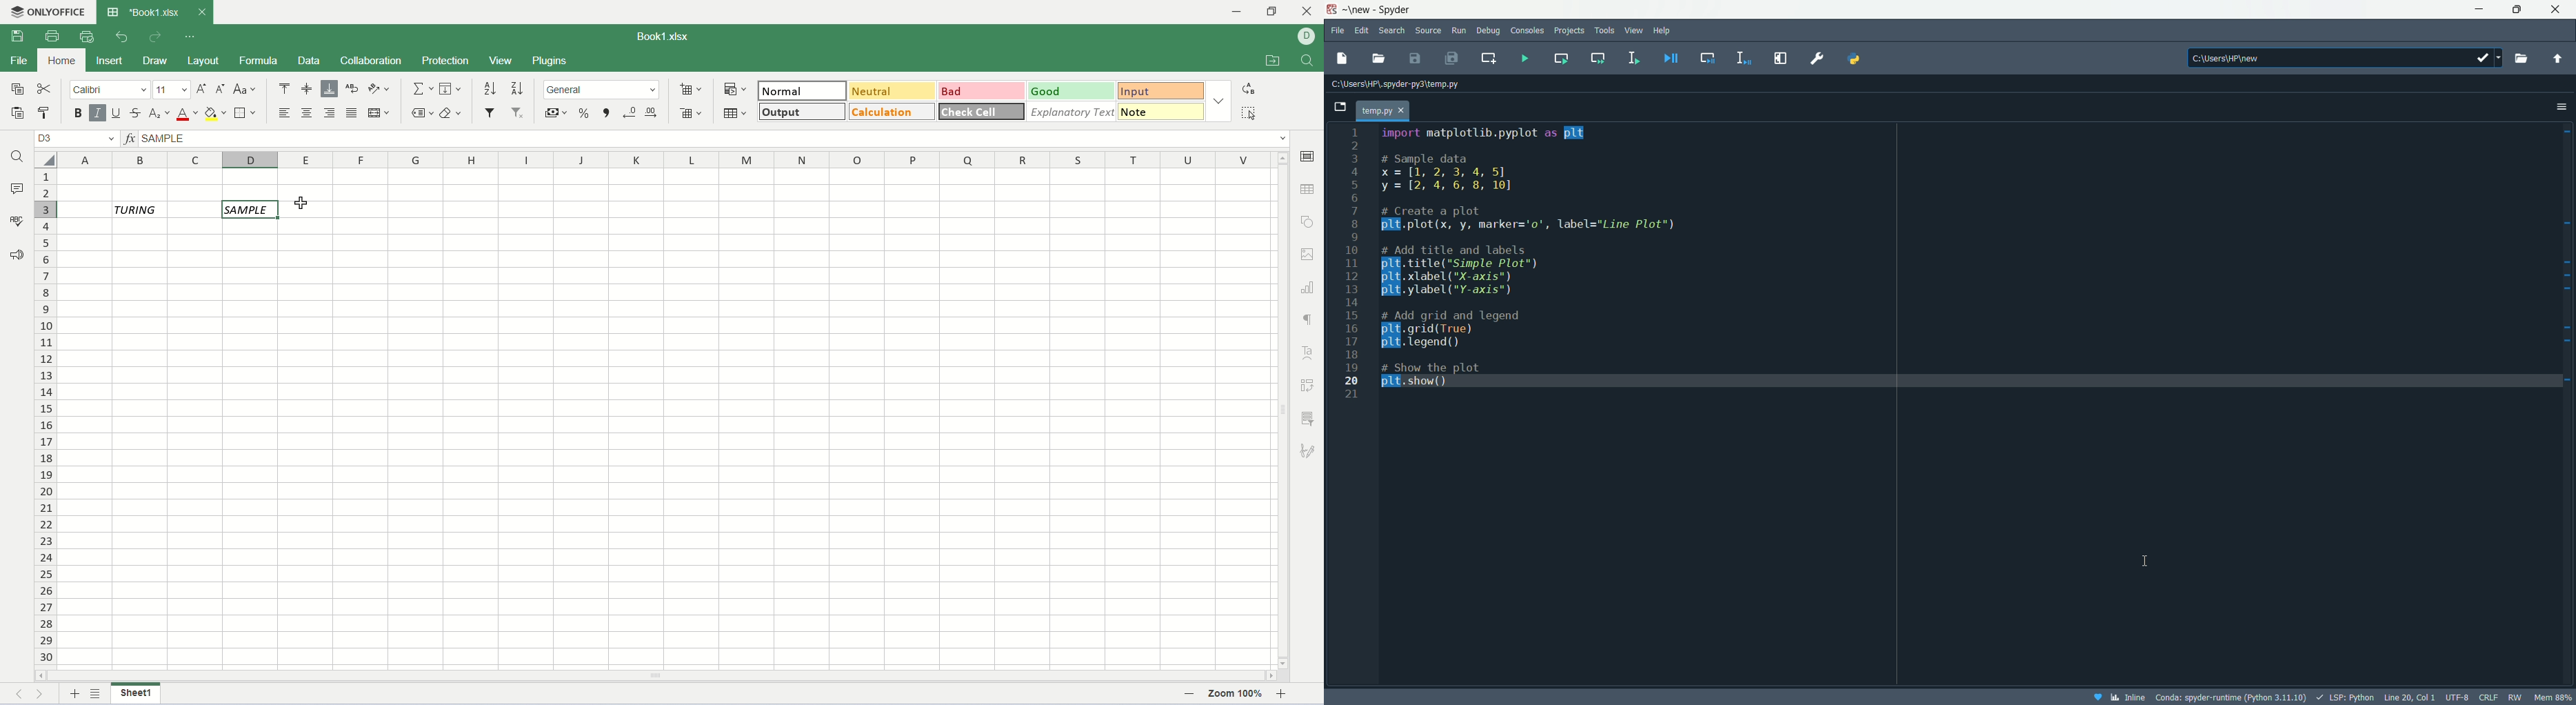 This screenshot has height=728, width=2576. I want to click on rw, so click(2519, 697).